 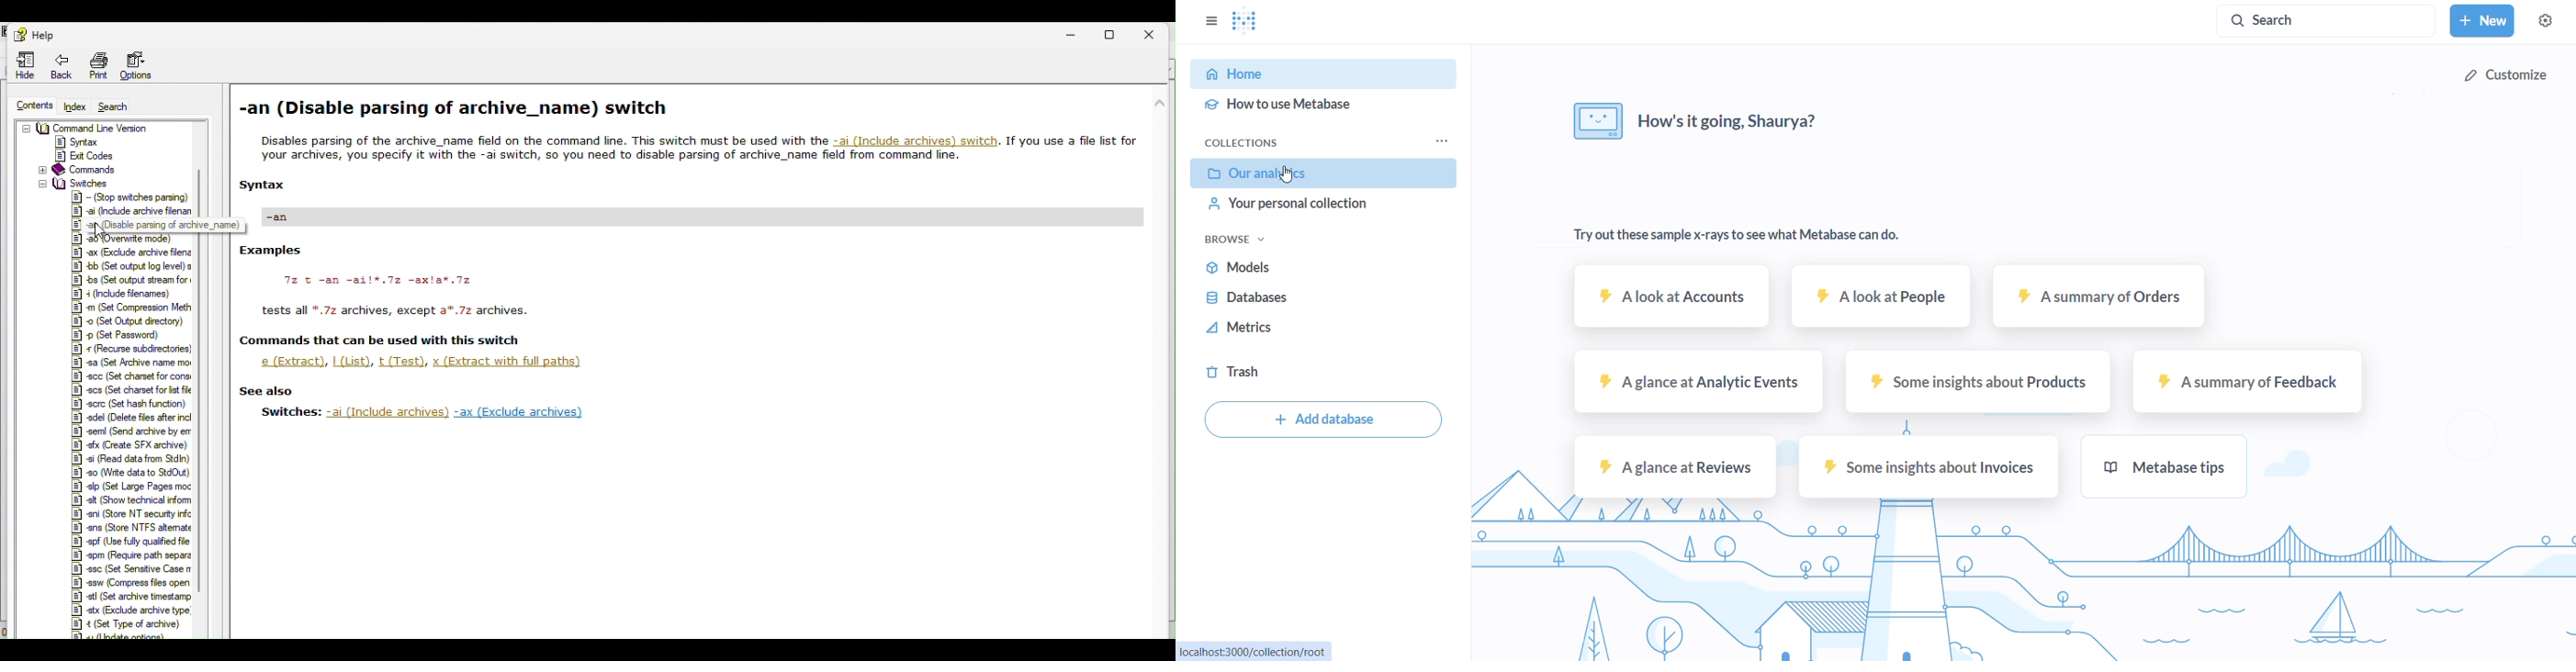 I want to click on |&] esc (Set Sensitive Case n, so click(x=129, y=569).